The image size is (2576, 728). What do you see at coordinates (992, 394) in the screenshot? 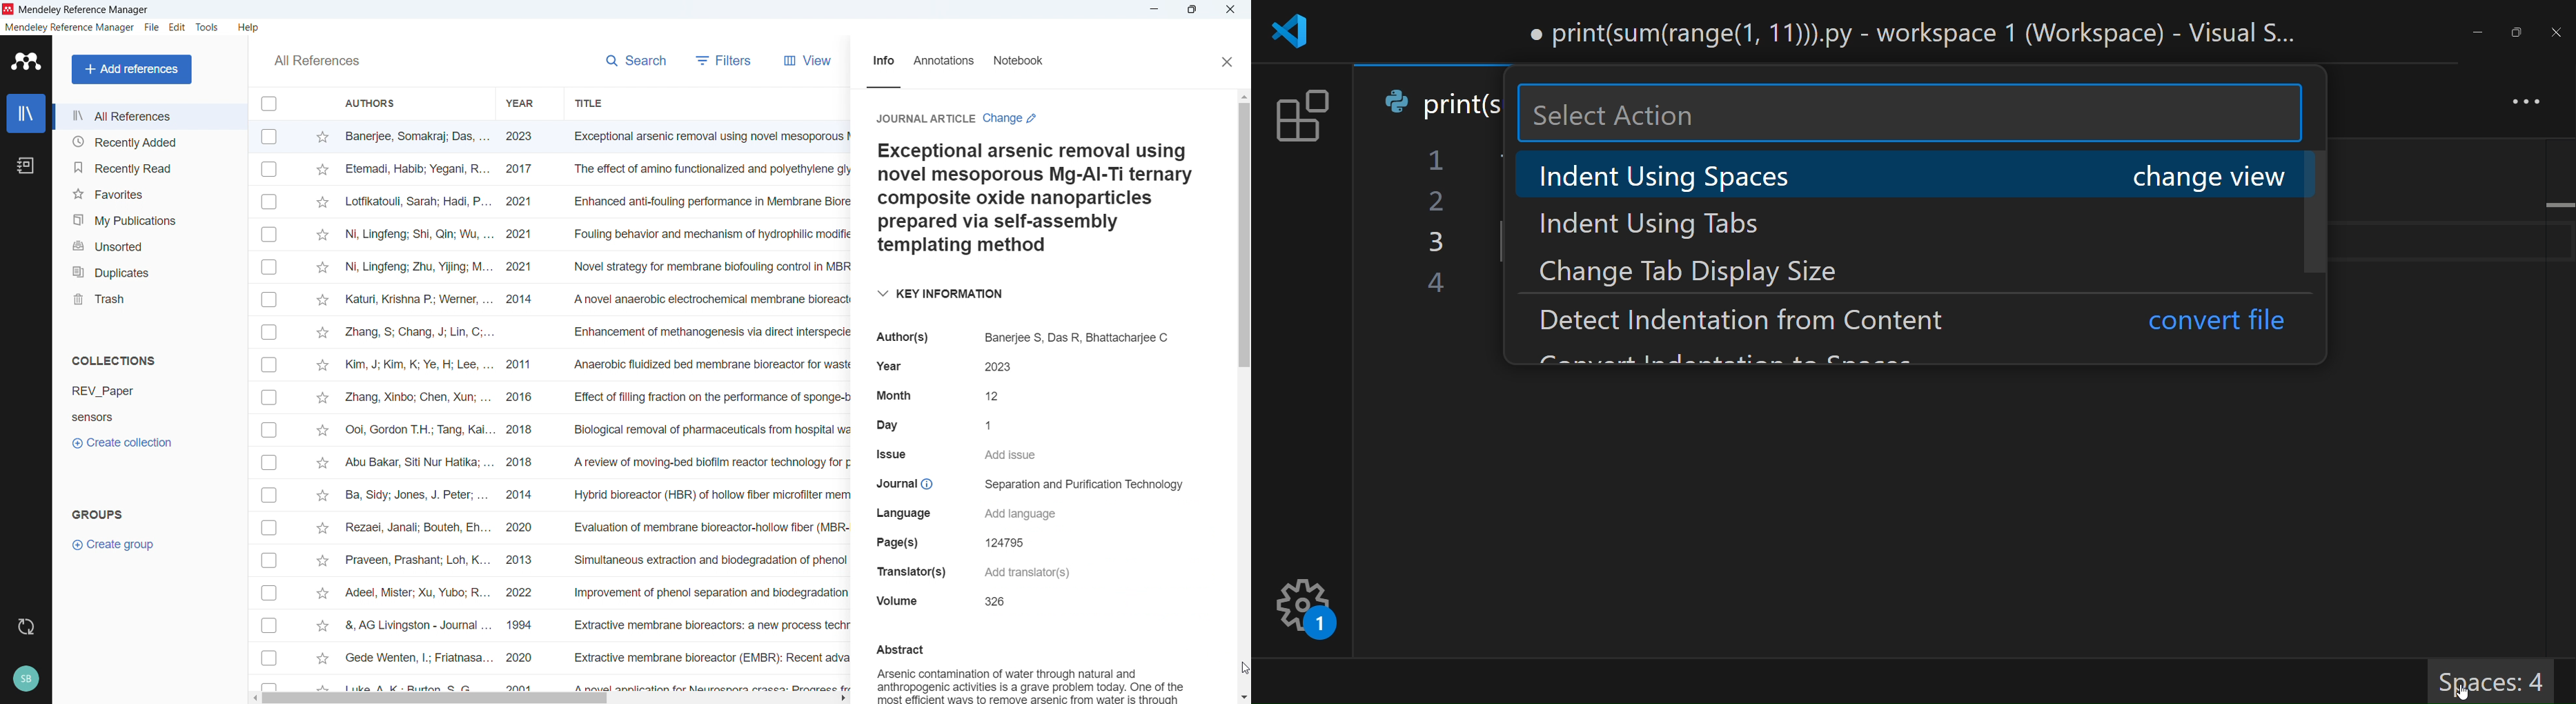
I see `month-12` at bounding box center [992, 394].